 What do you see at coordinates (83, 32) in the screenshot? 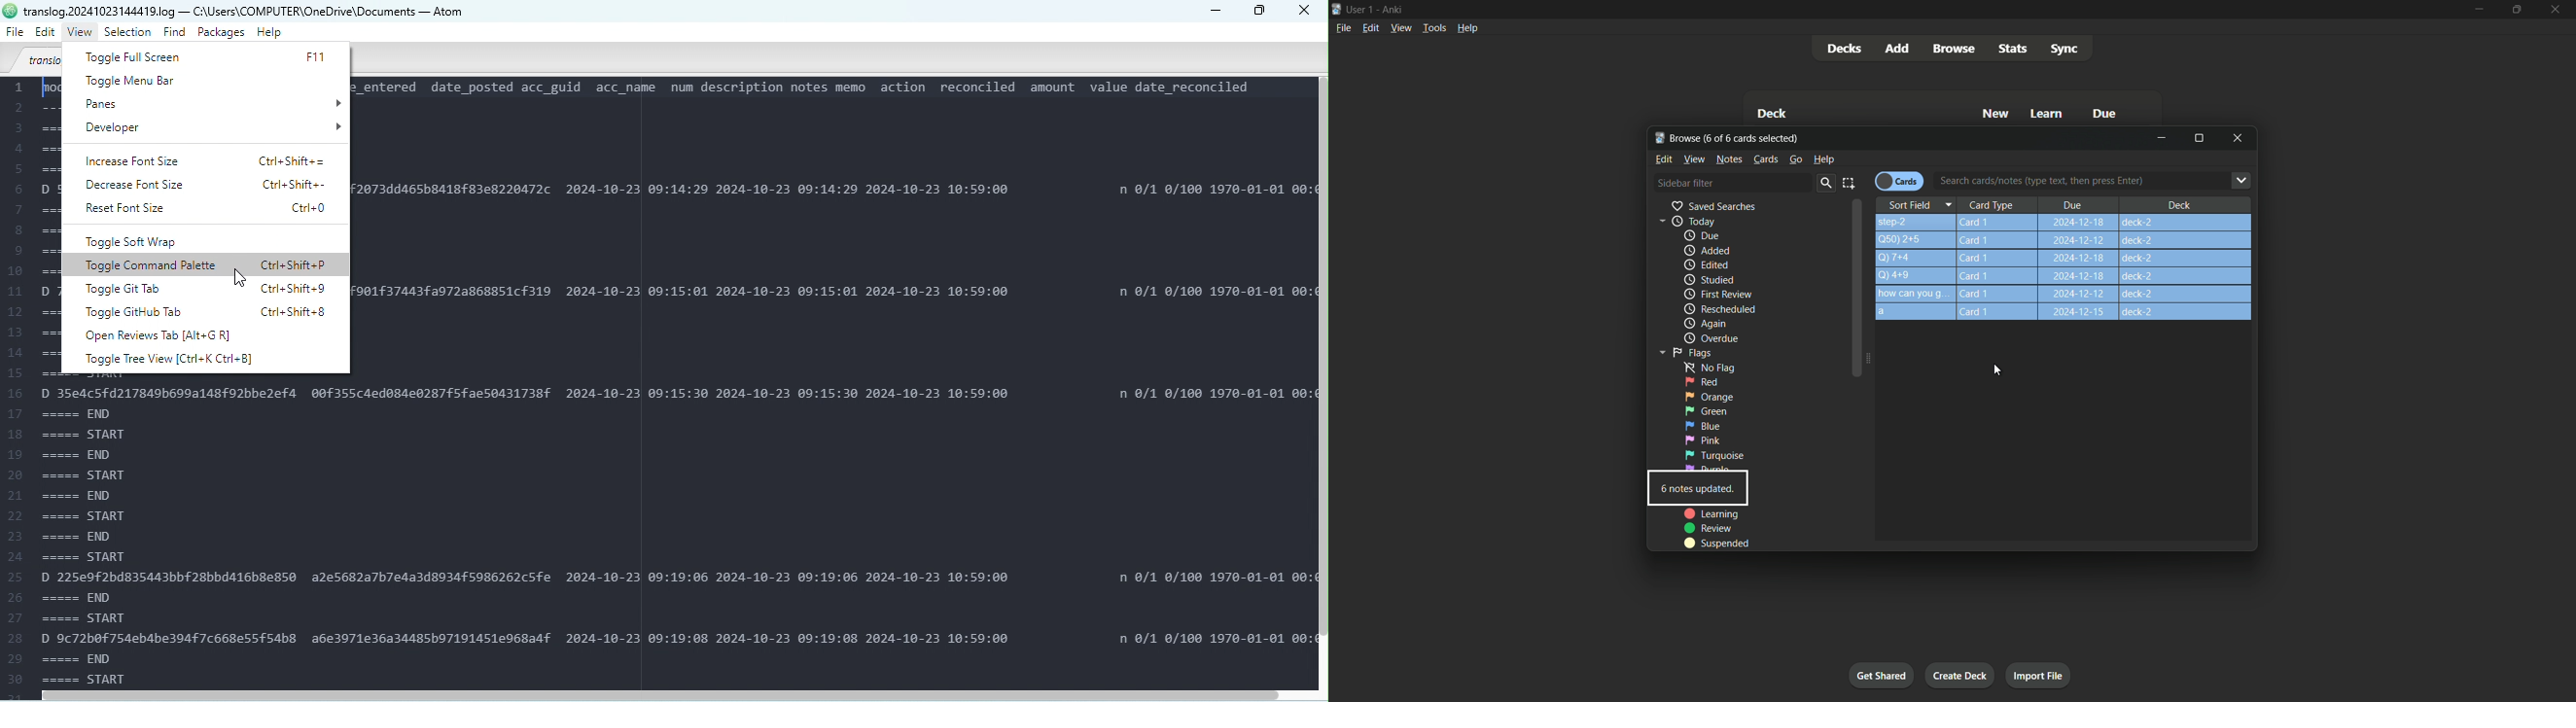
I see `View` at bounding box center [83, 32].